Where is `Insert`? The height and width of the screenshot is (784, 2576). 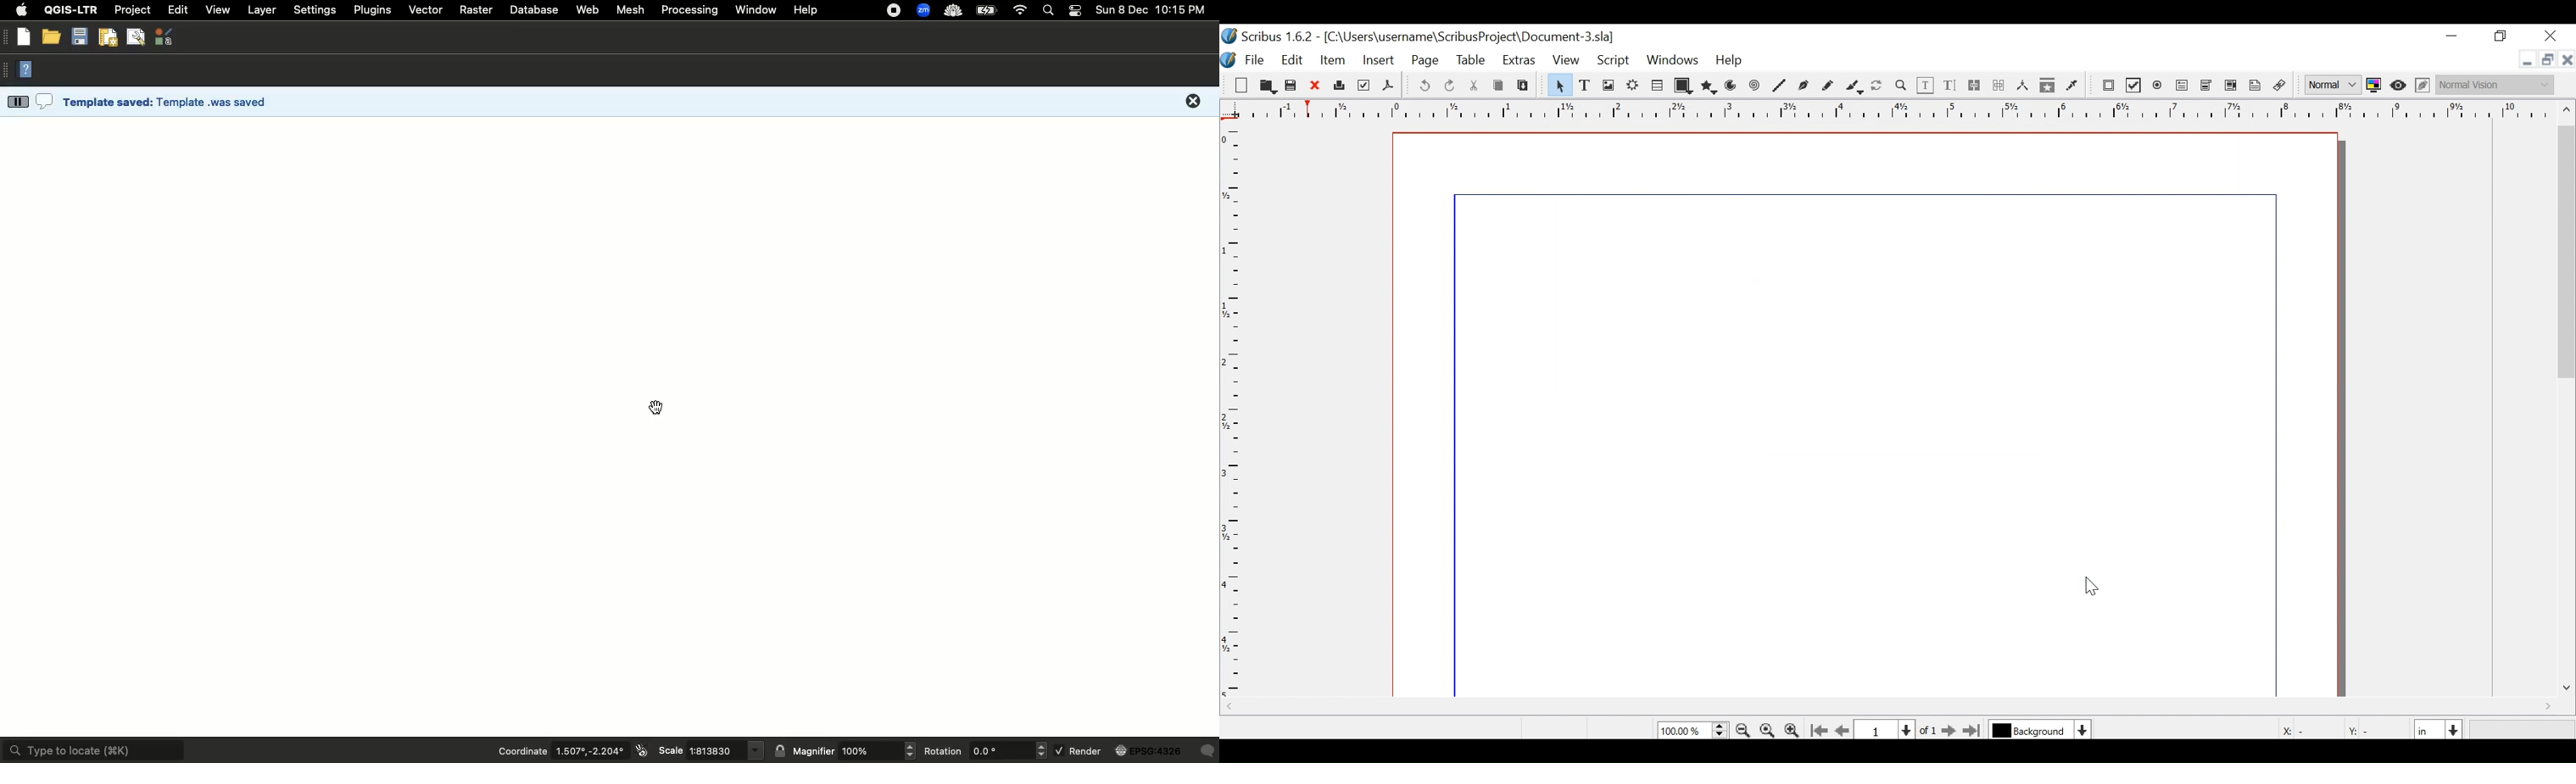 Insert is located at coordinates (1378, 61).